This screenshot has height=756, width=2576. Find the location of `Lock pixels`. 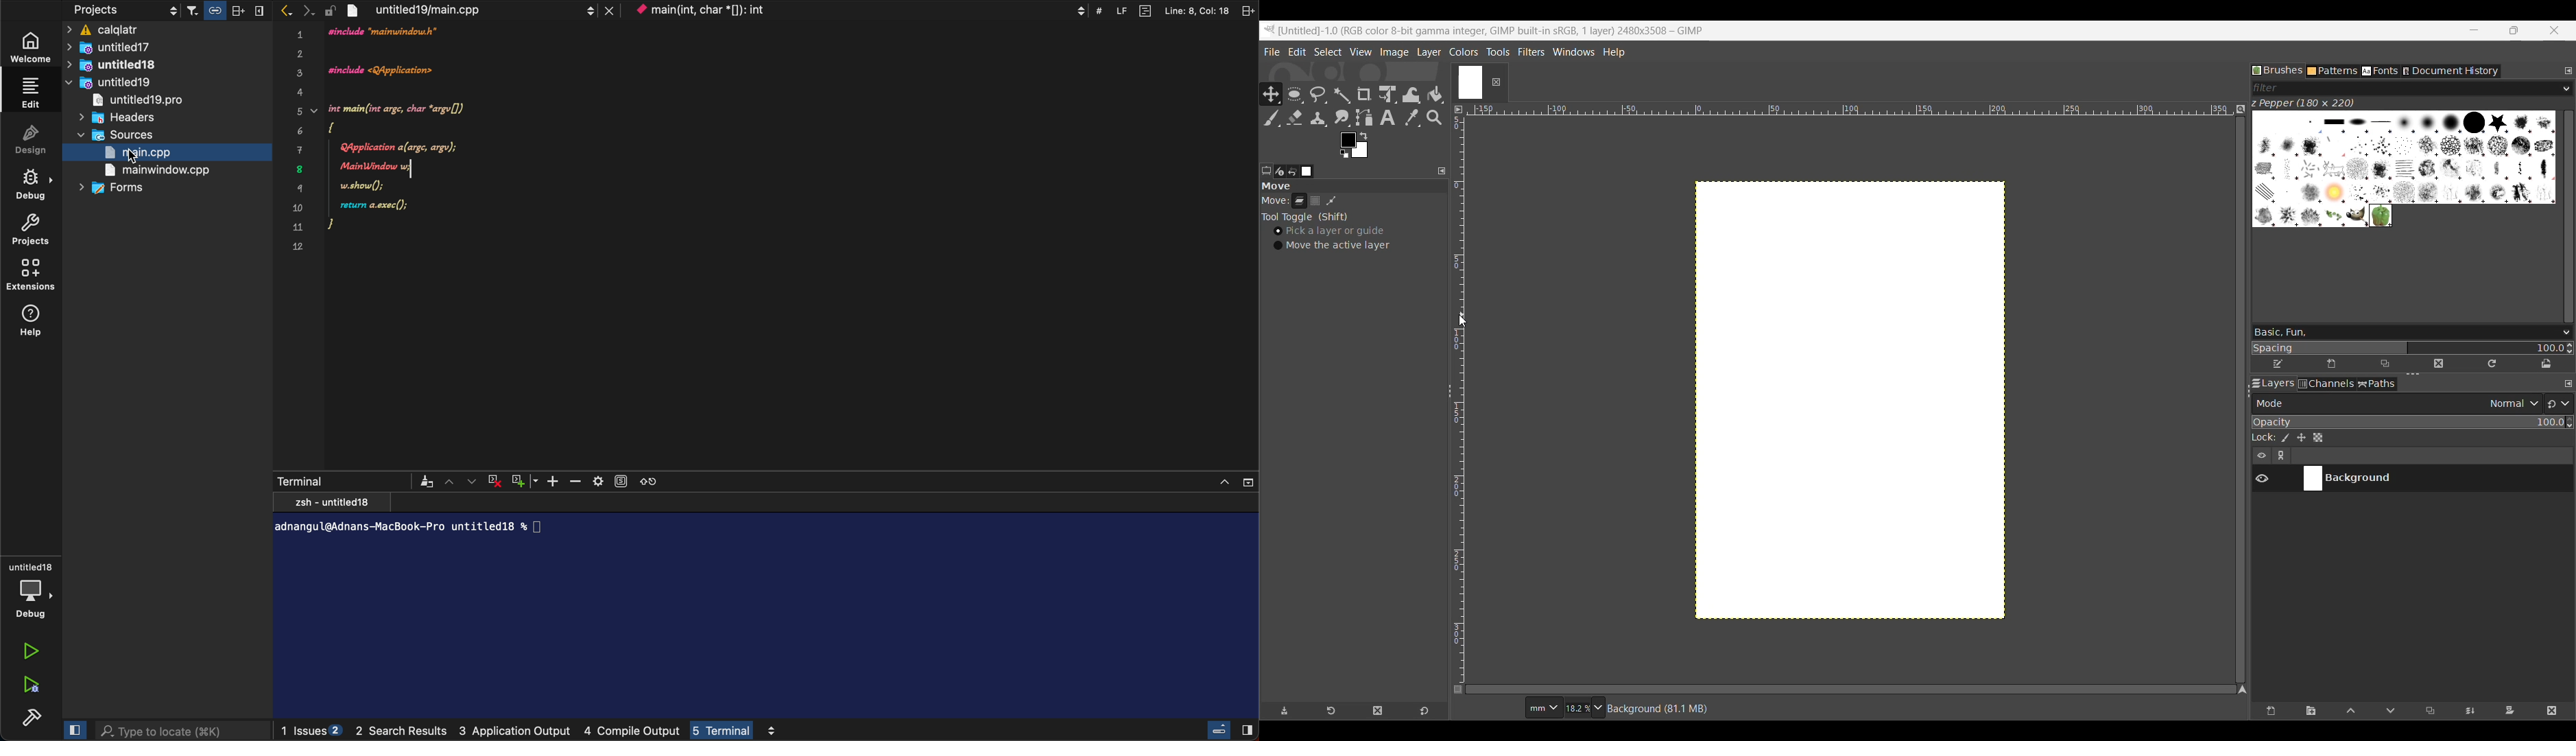

Lock pixels is located at coordinates (2285, 438).